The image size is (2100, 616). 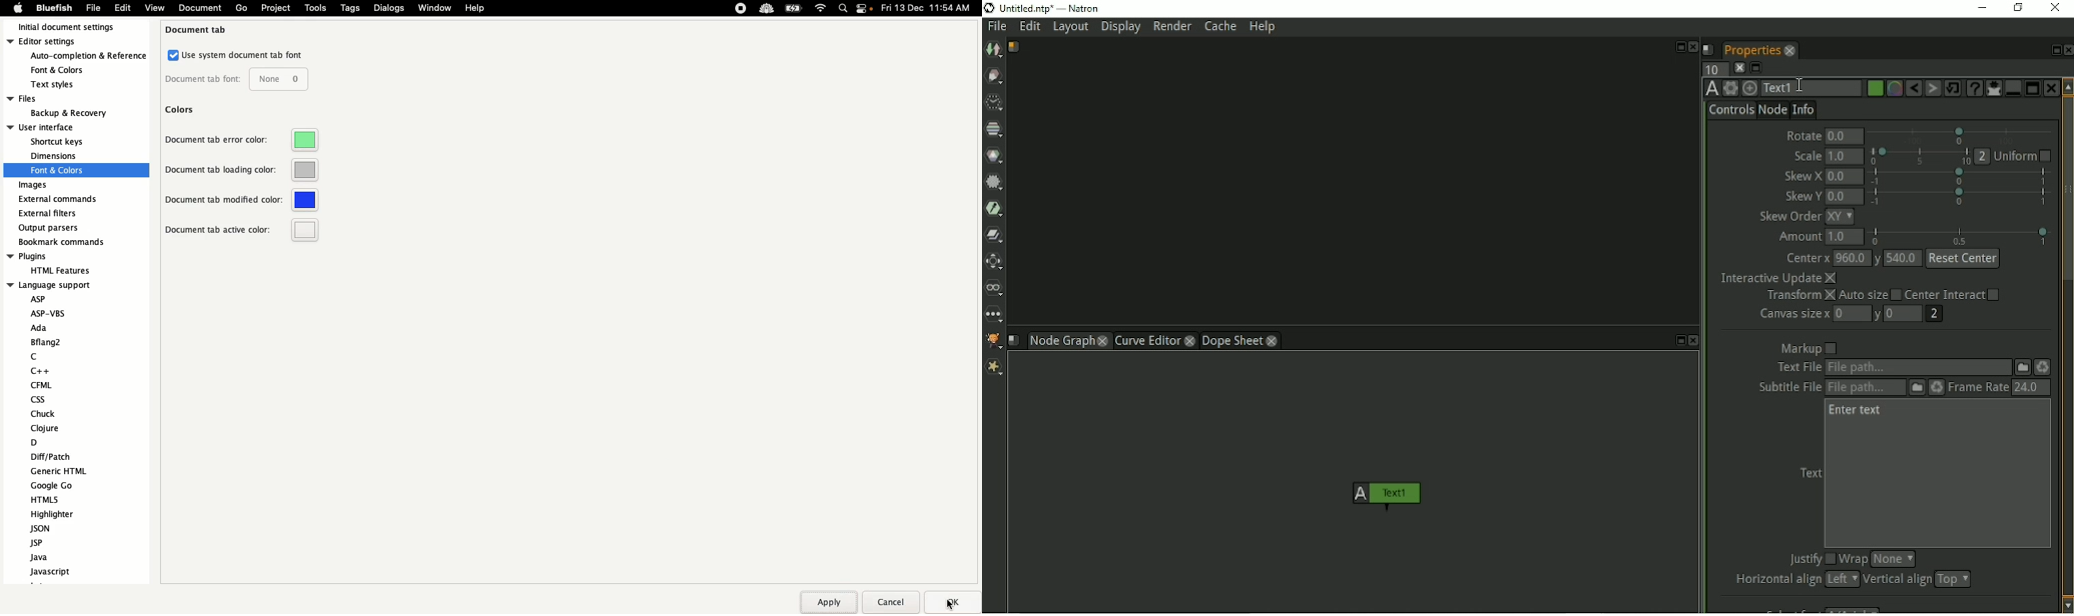 What do you see at coordinates (829, 602) in the screenshot?
I see `Apply` at bounding box center [829, 602].